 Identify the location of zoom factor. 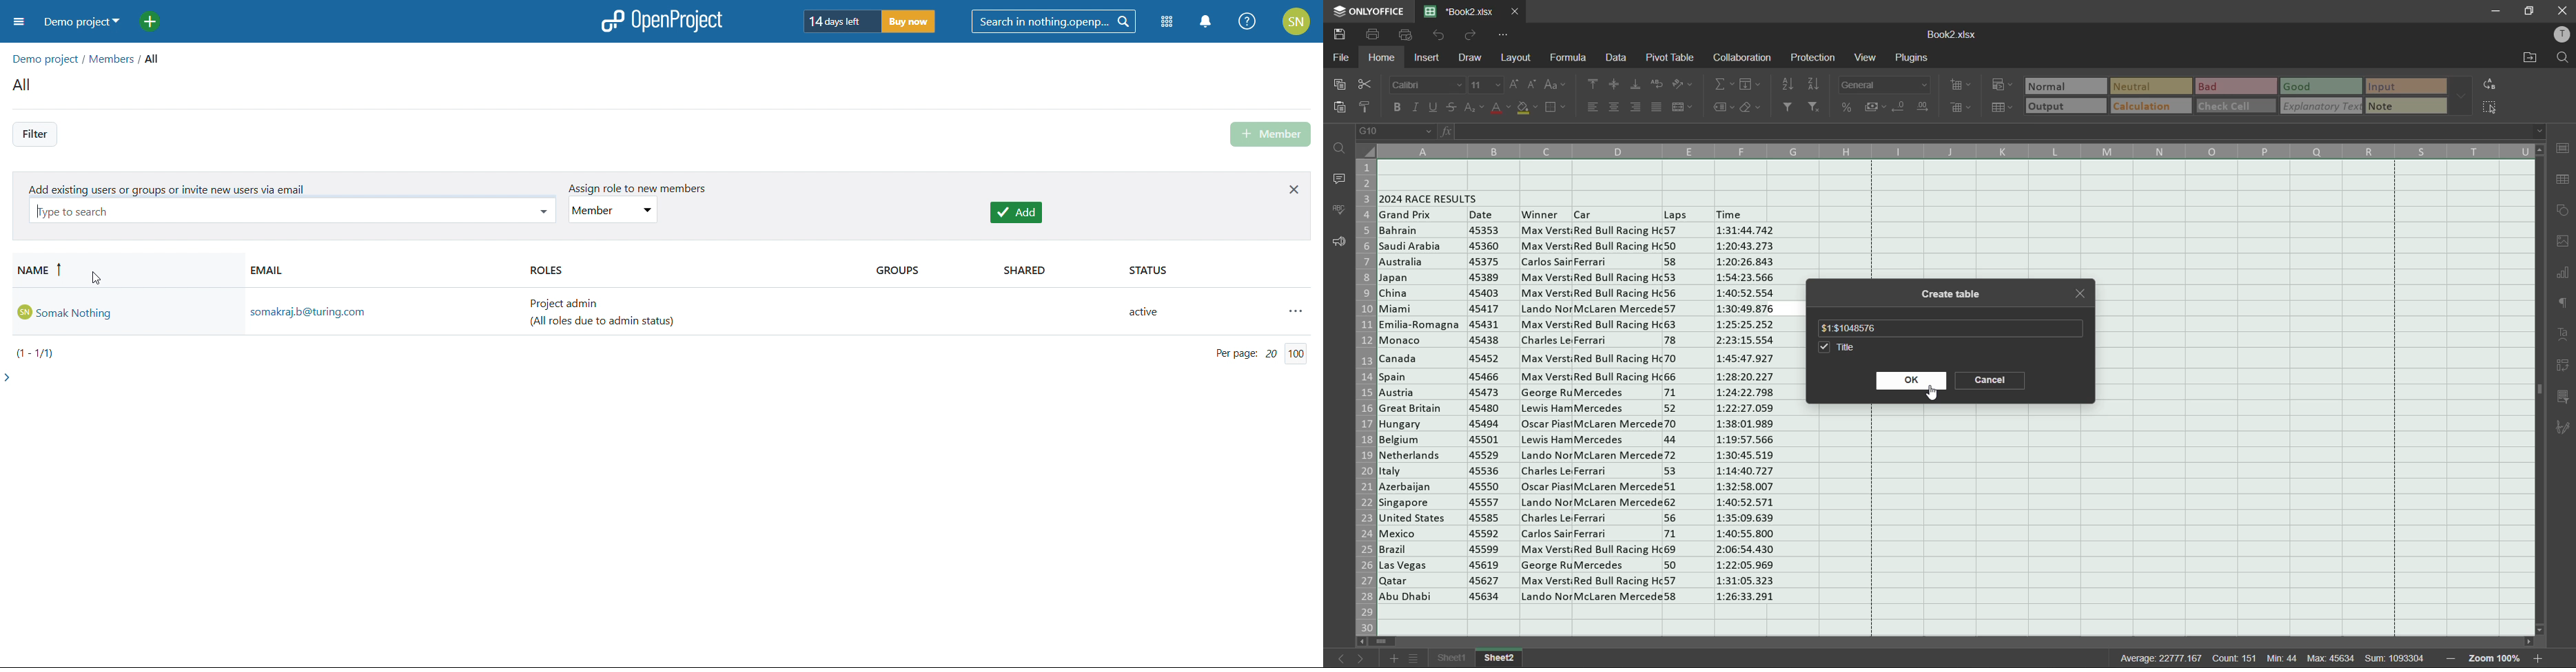
(2496, 658).